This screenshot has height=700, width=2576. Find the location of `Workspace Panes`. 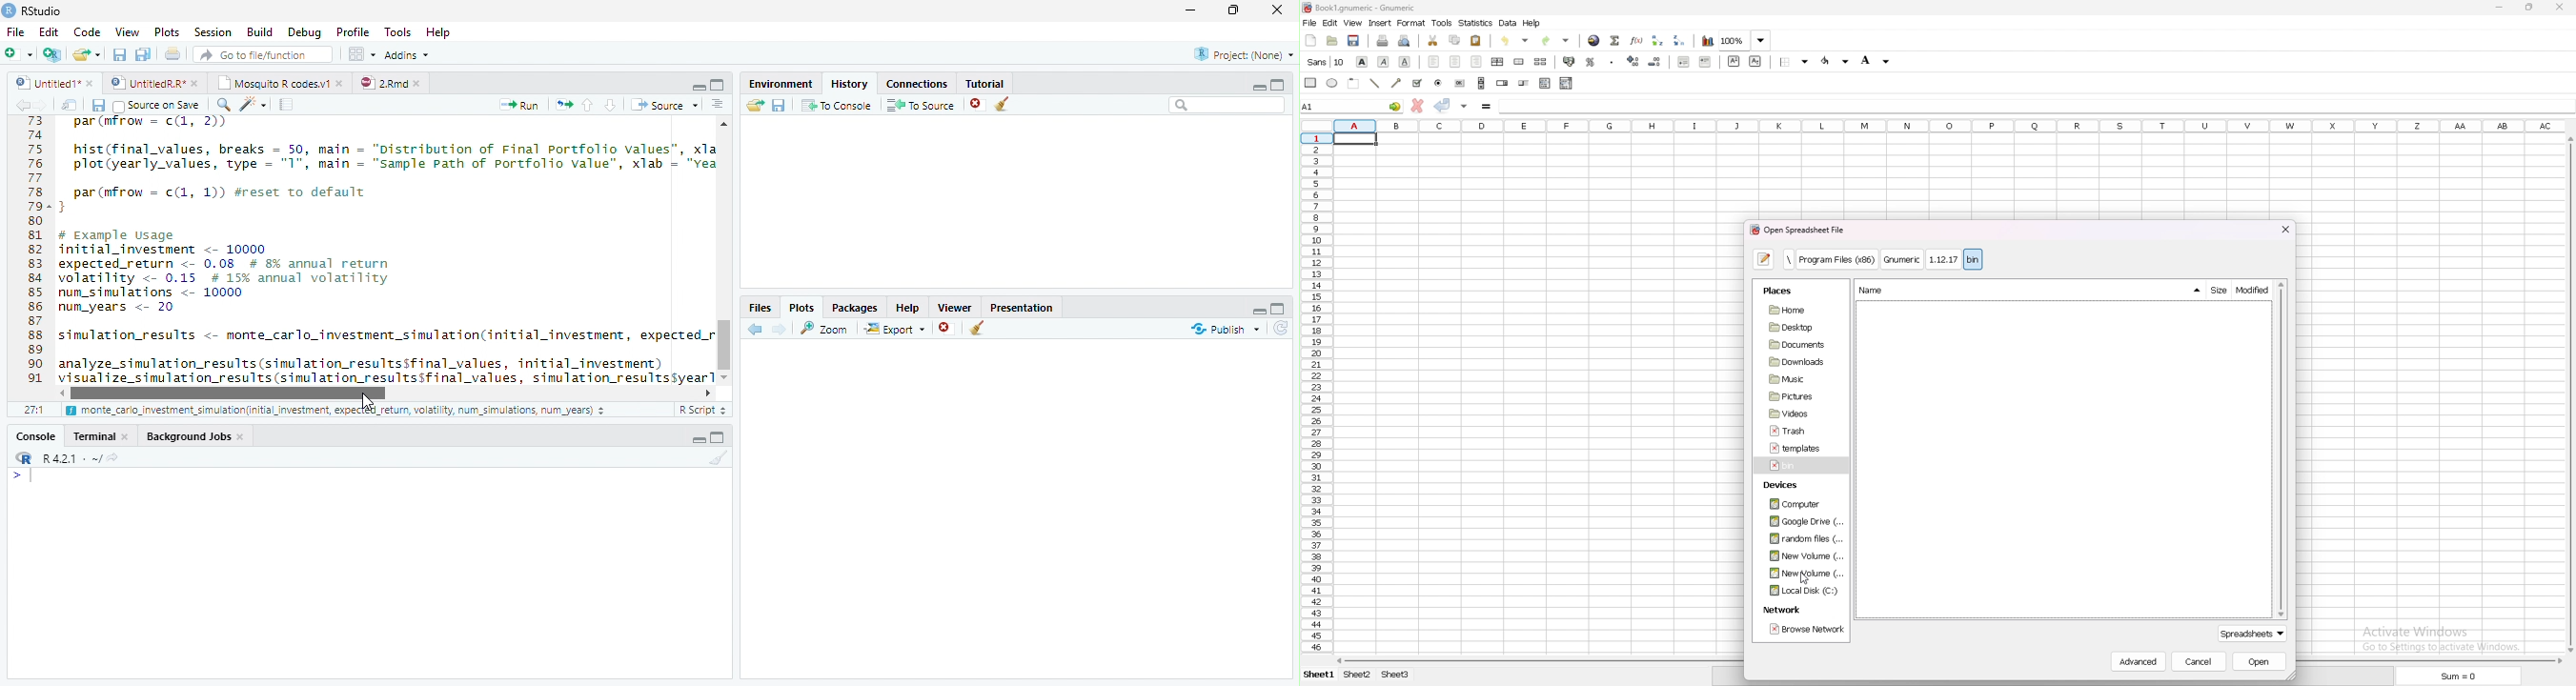

Workspace Panes is located at coordinates (361, 54).